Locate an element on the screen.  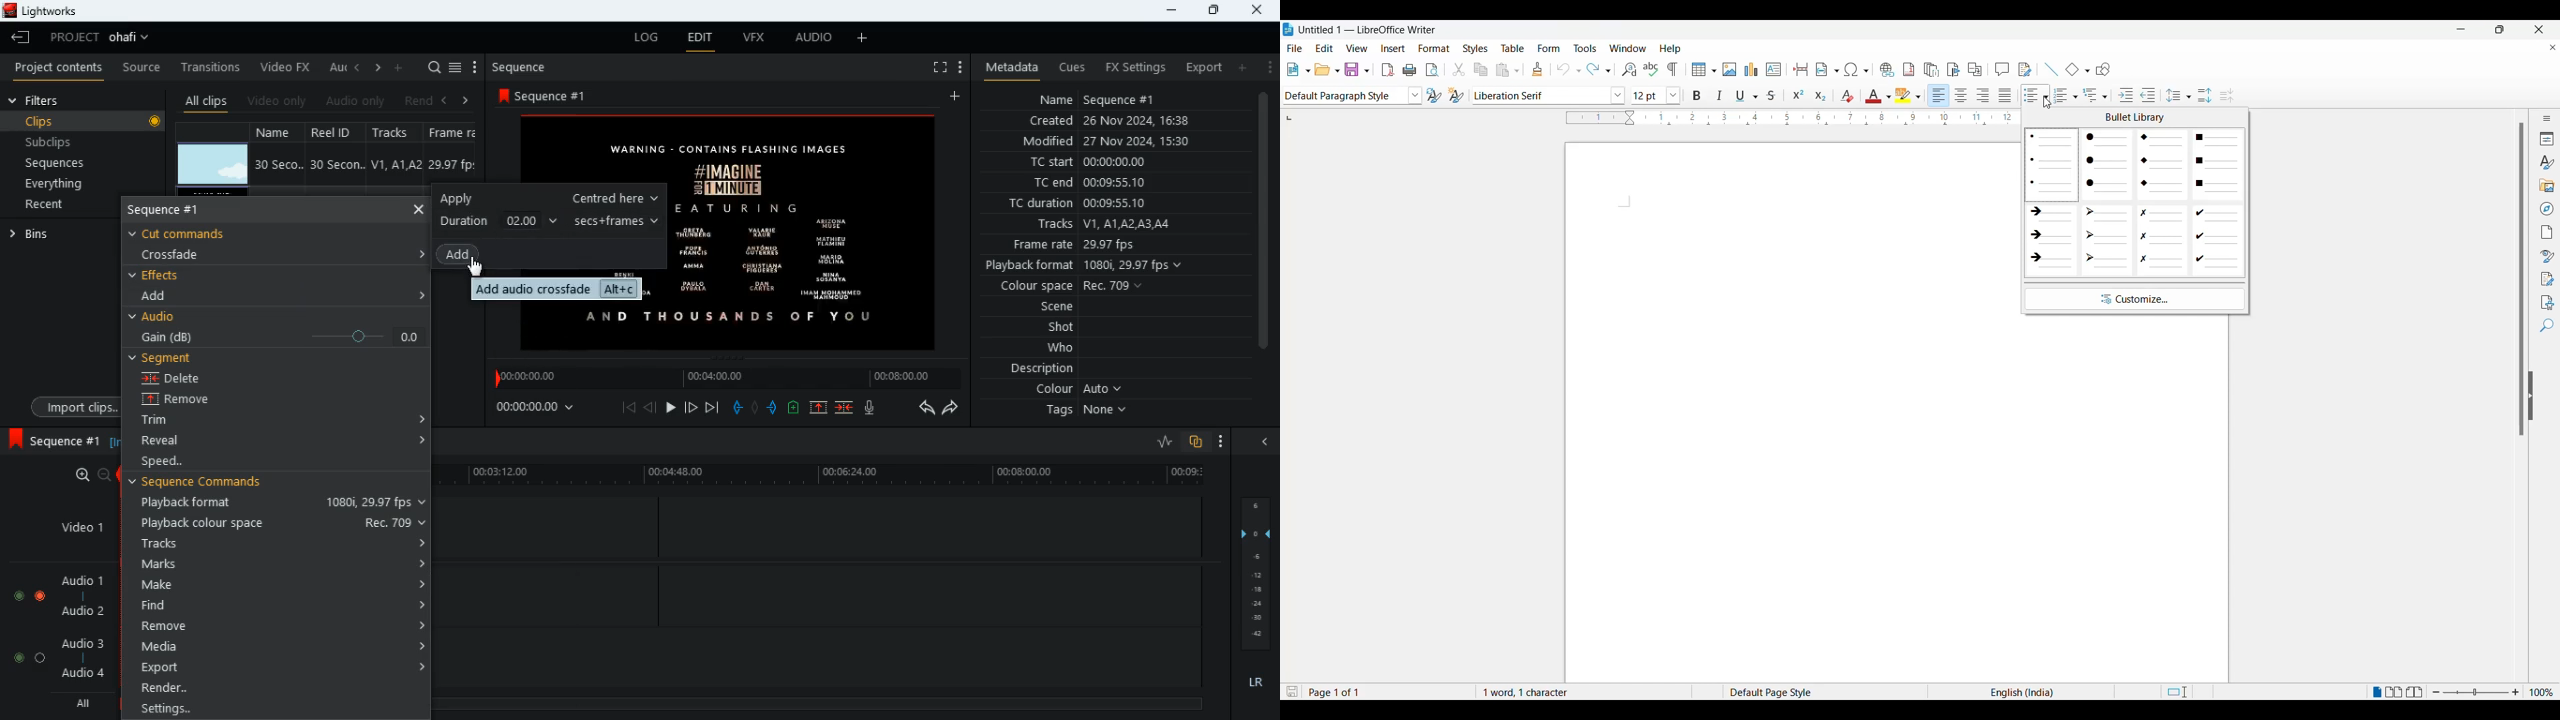
Styles is located at coordinates (1475, 47).